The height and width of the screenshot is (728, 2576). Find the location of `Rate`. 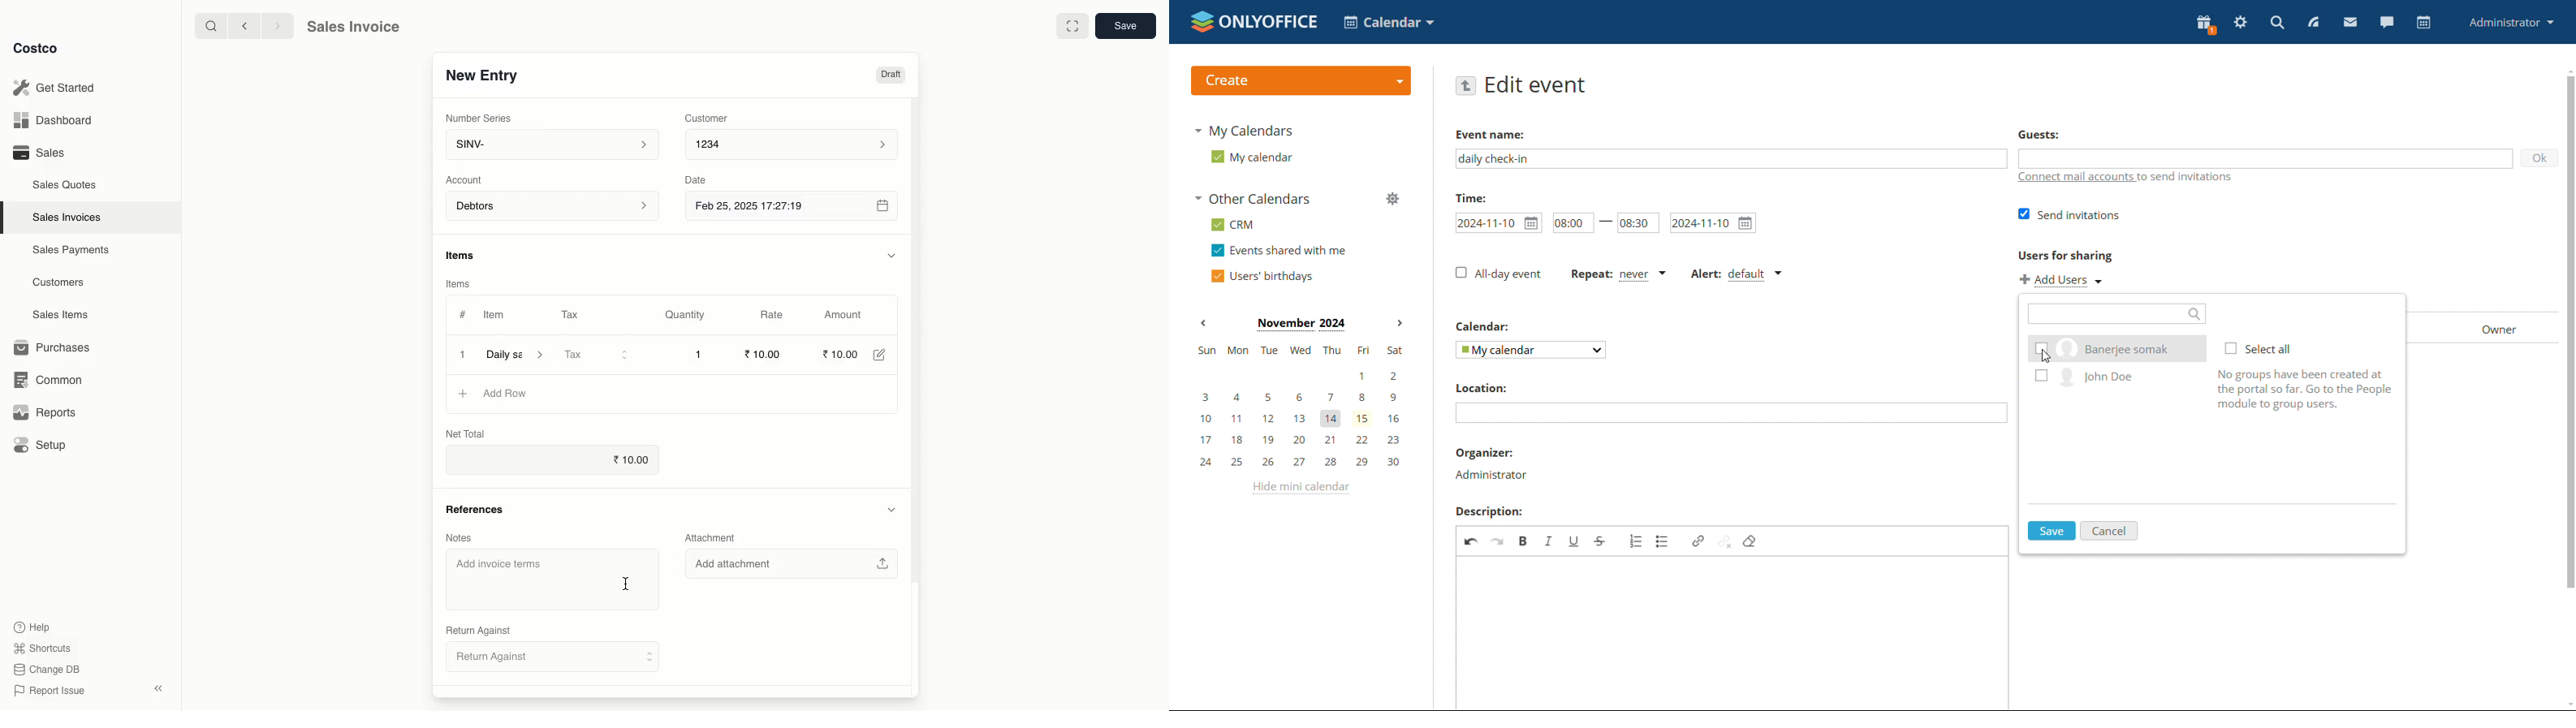

Rate is located at coordinates (782, 314).